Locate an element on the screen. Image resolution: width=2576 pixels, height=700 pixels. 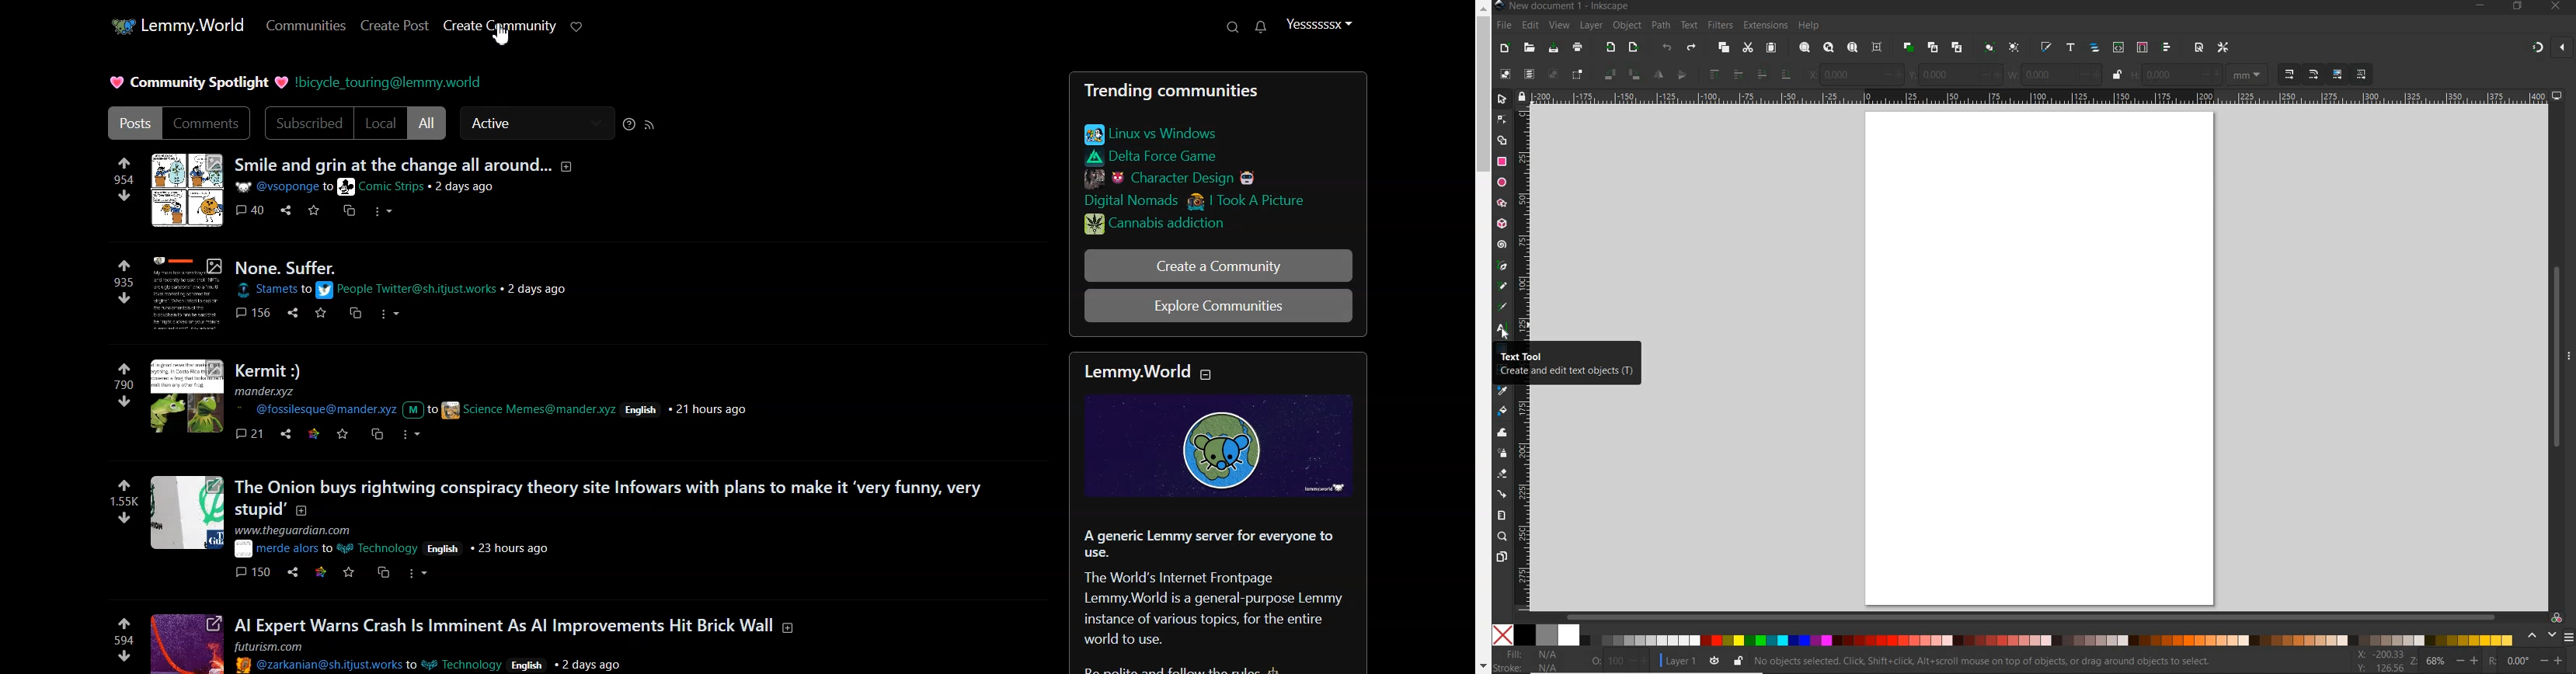
Vertical Scroll Bar is located at coordinates (1479, 337).